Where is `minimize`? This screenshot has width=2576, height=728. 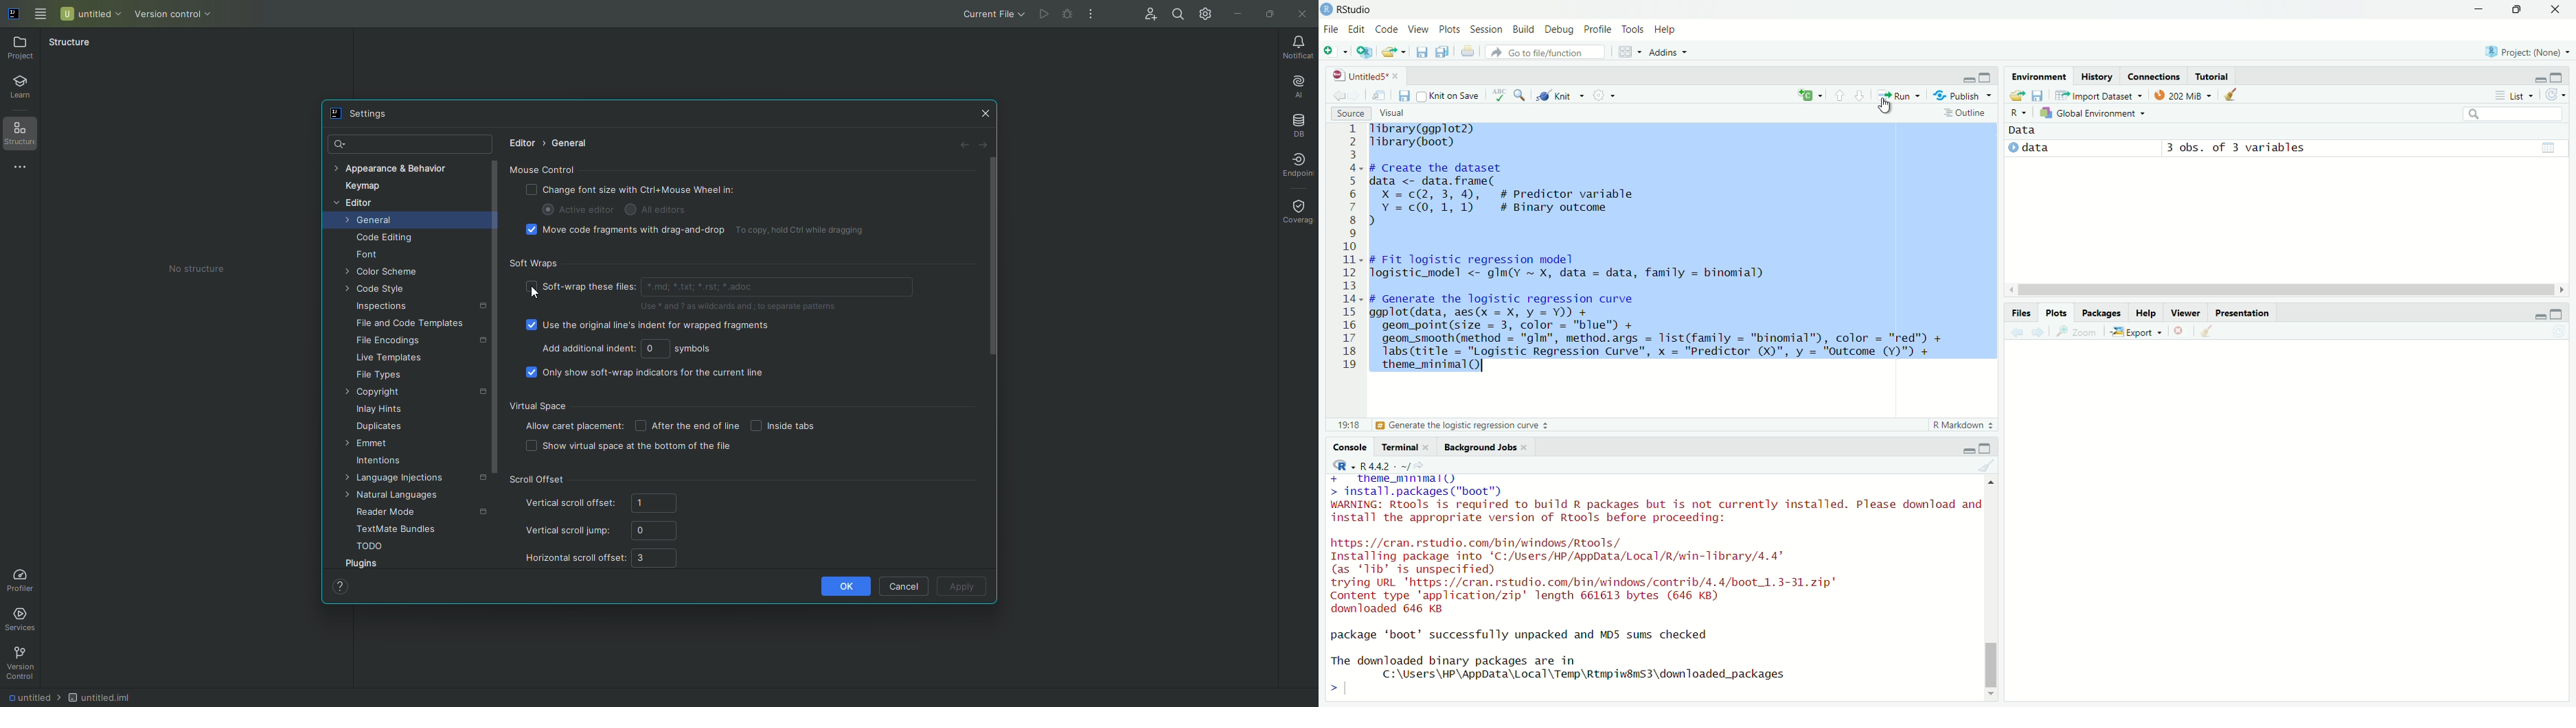 minimize is located at coordinates (1969, 79).